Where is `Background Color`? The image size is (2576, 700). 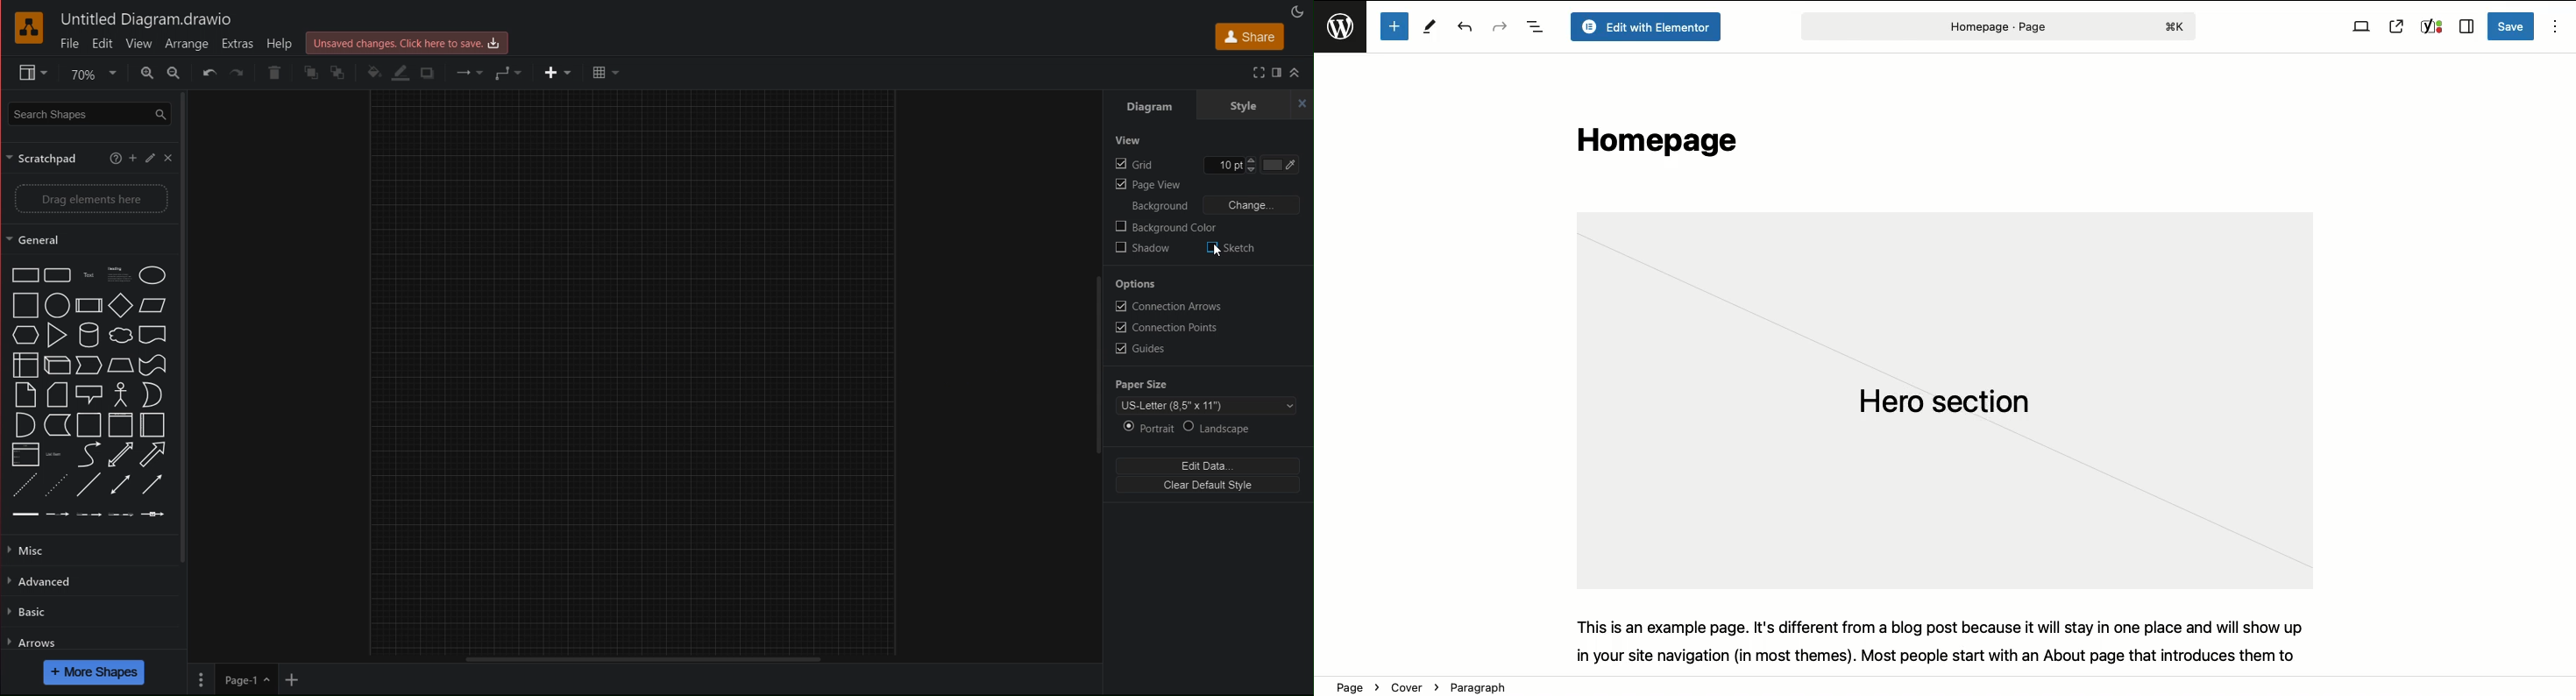 Background Color is located at coordinates (1168, 226).